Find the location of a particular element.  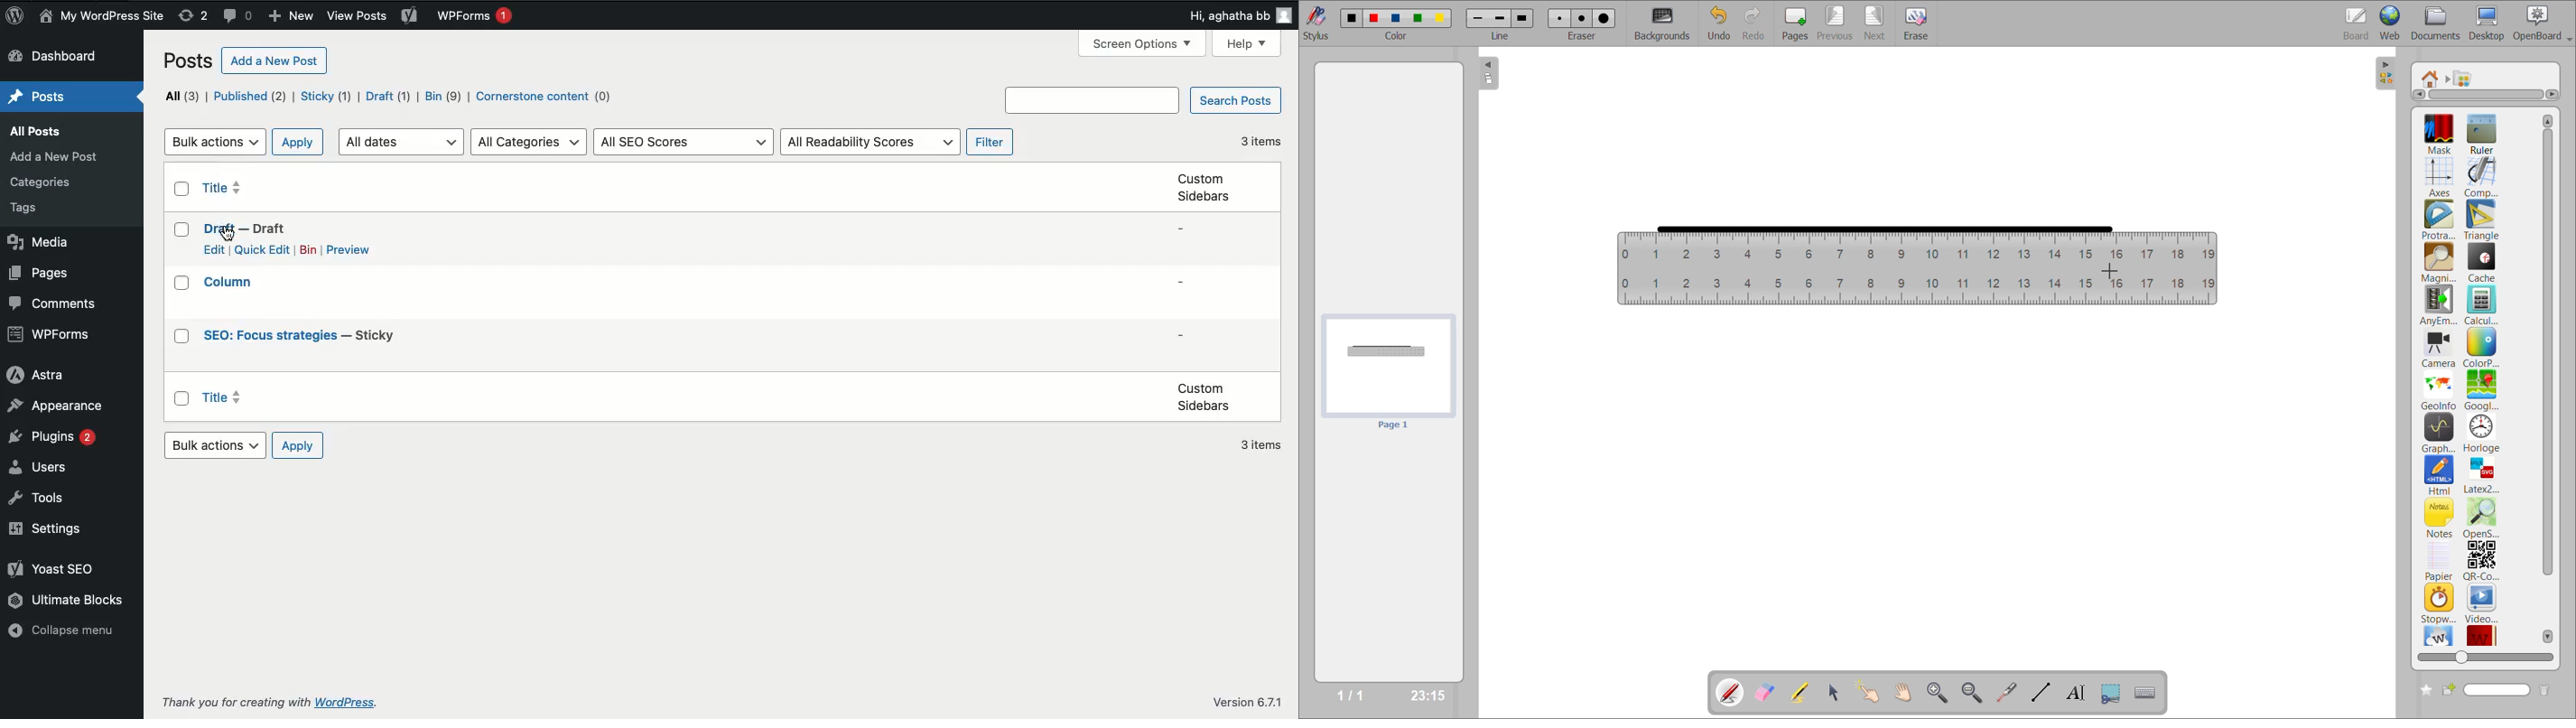

Published is located at coordinates (256, 98).